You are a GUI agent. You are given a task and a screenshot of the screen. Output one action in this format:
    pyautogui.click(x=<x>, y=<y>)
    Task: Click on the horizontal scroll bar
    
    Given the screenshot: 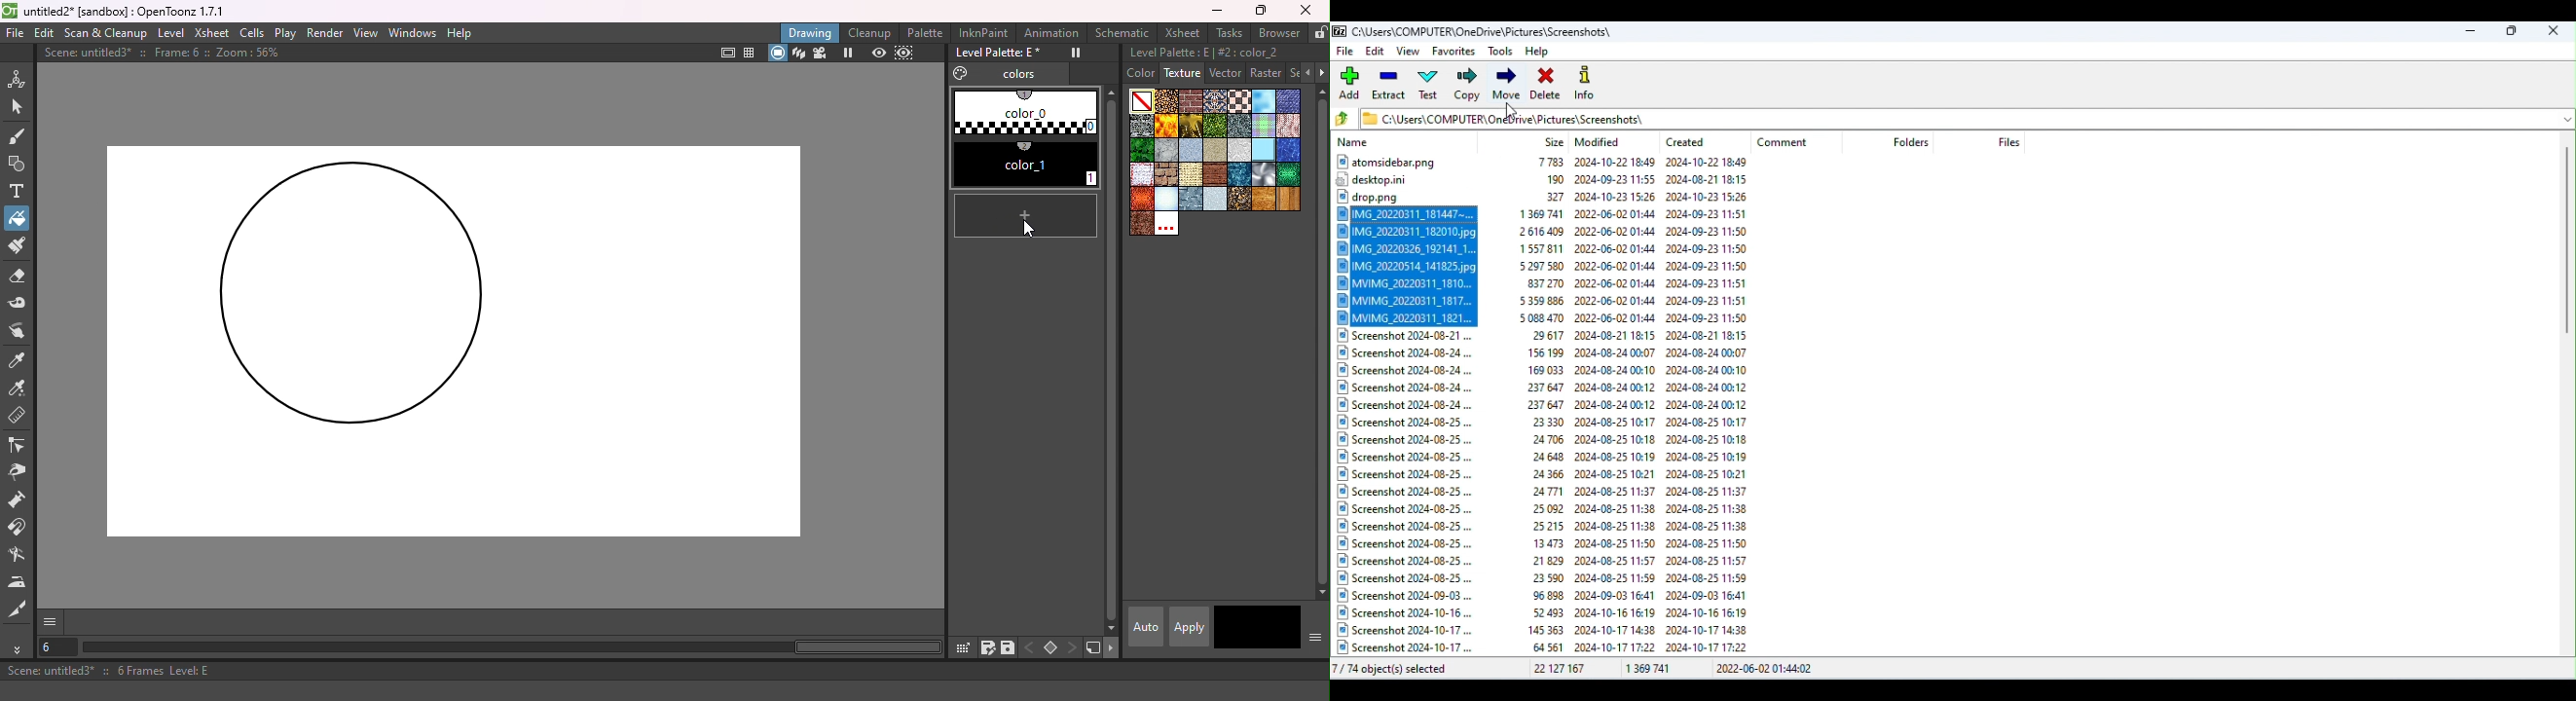 What is the action you would take?
    pyautogui.click(x=513, y=647)
    